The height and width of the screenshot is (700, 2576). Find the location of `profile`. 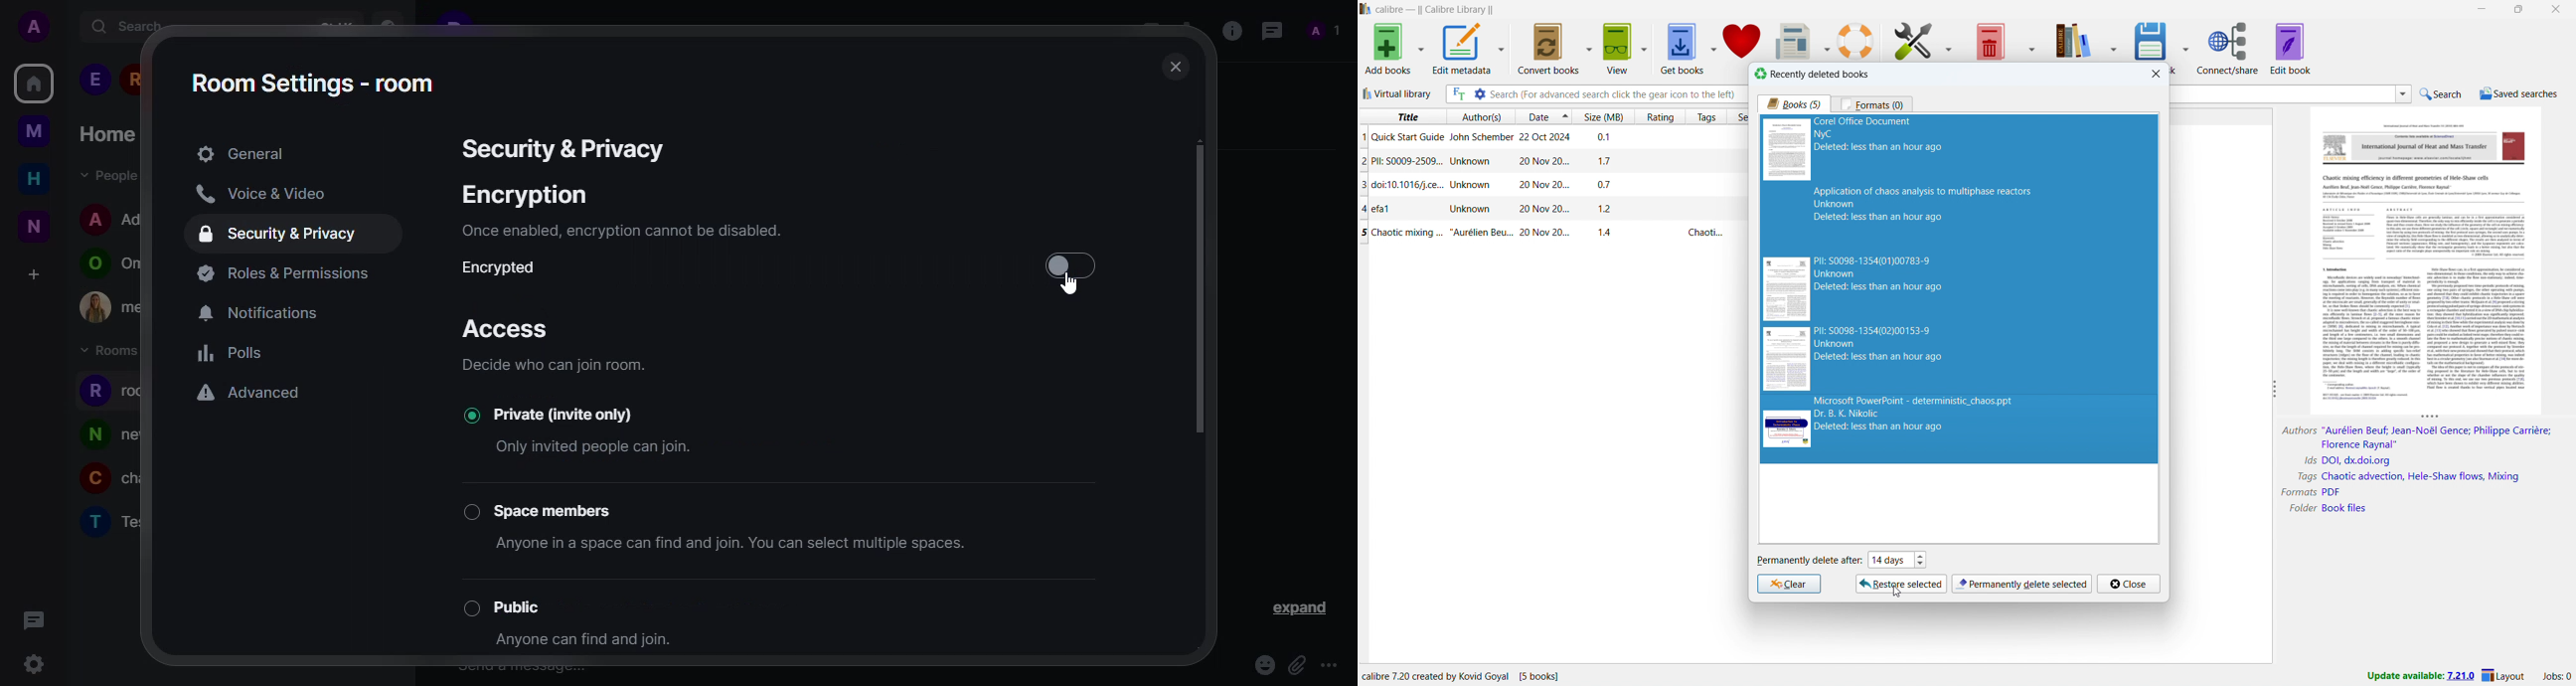

profile is located at coordinates (90, 264).